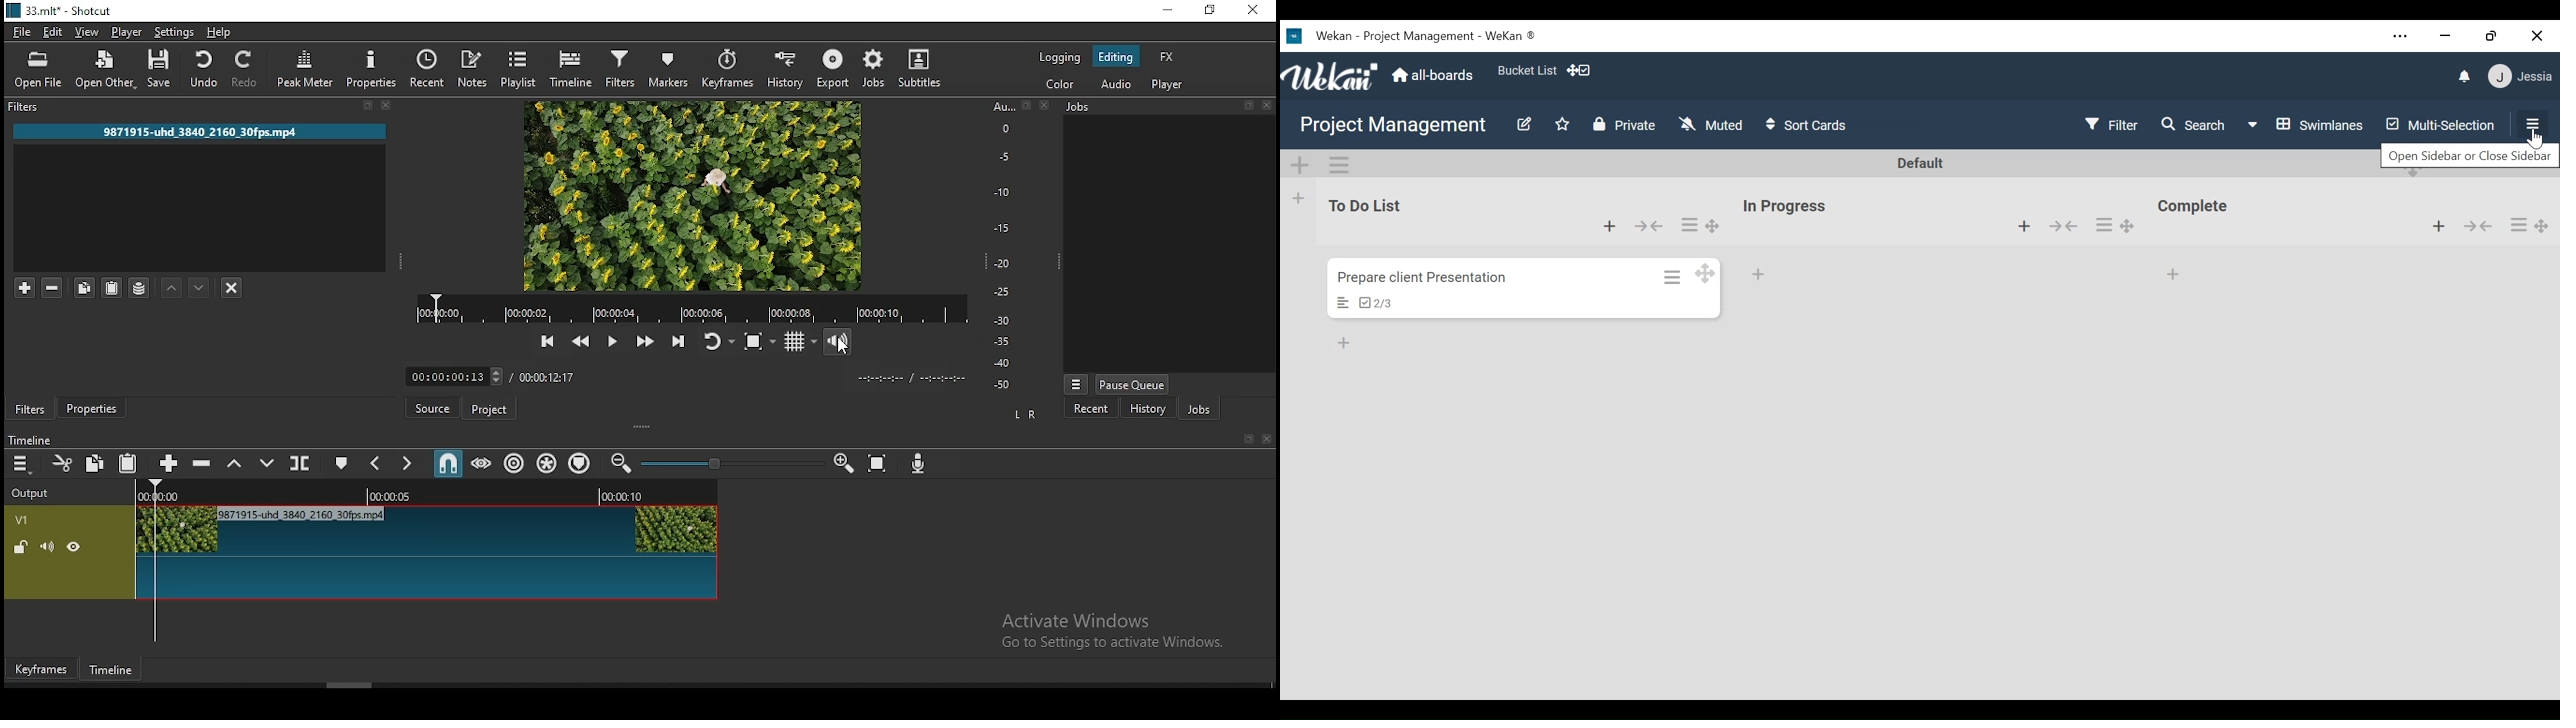  What do you see at coordinates (1044, 107) in the screenshot?
I see `close` at bounding box center [1044, 107].